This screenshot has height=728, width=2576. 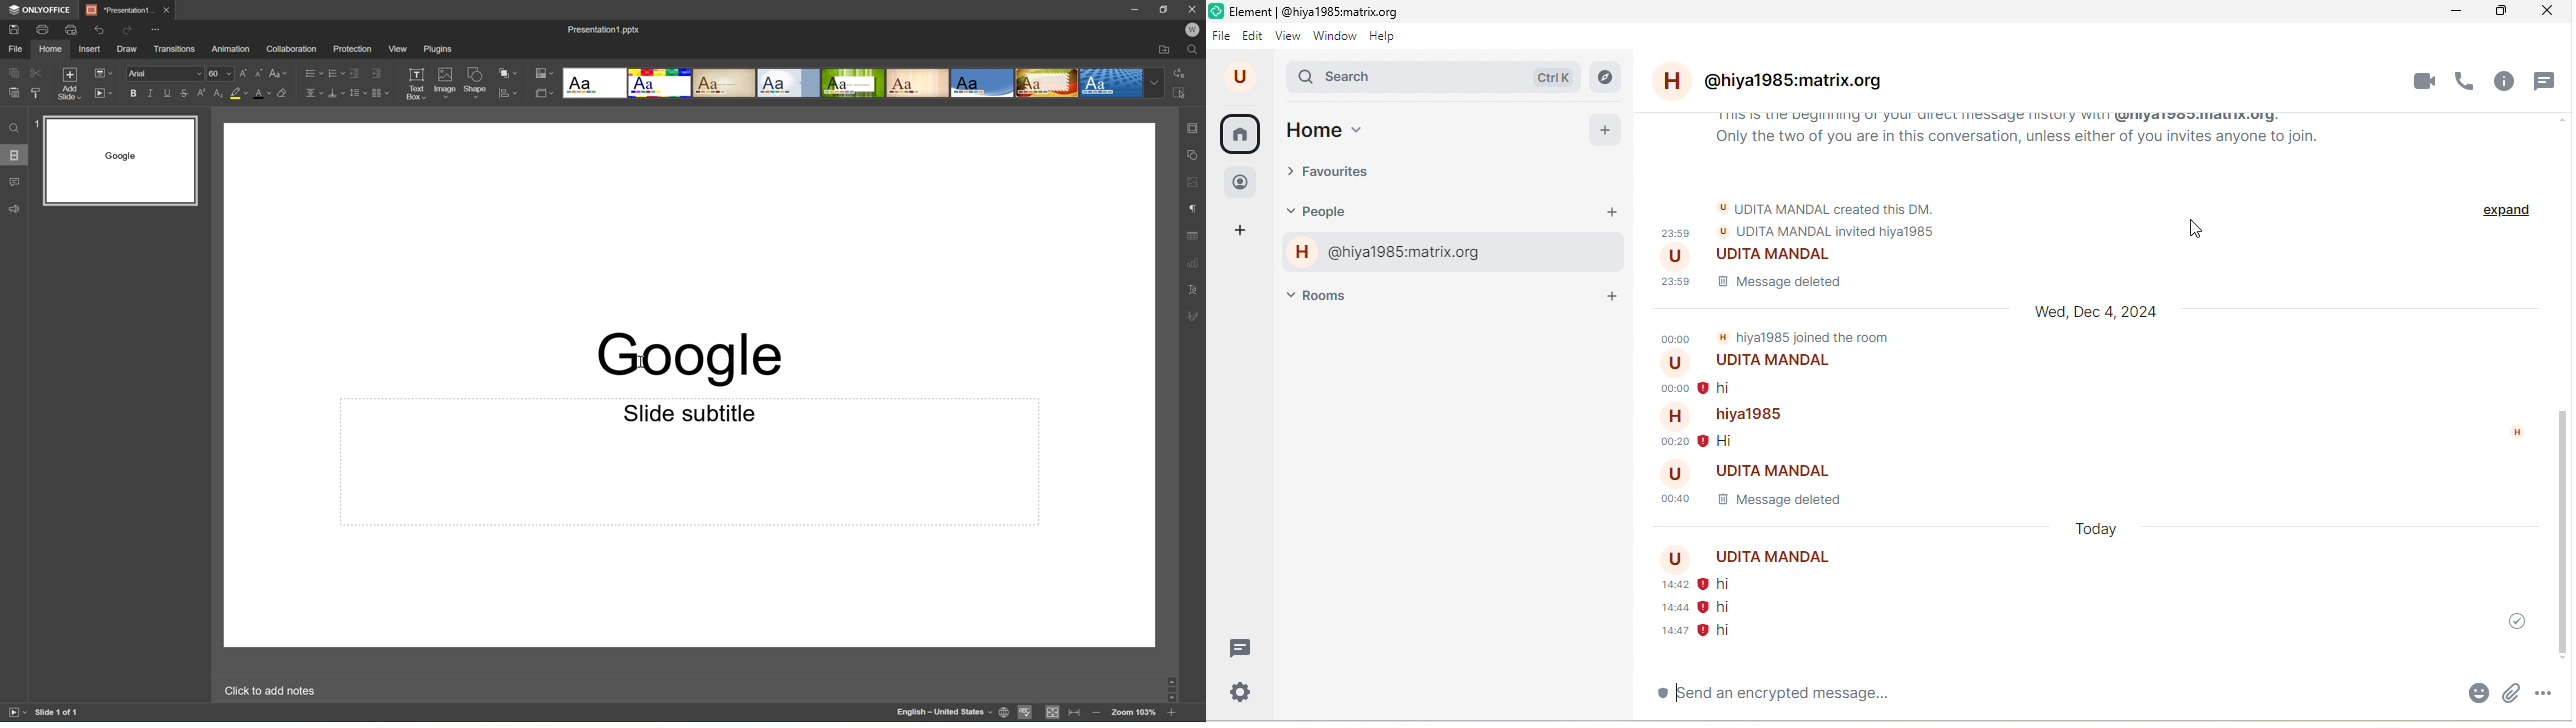 I want to click on attachment, so click(x=2471, y=696).